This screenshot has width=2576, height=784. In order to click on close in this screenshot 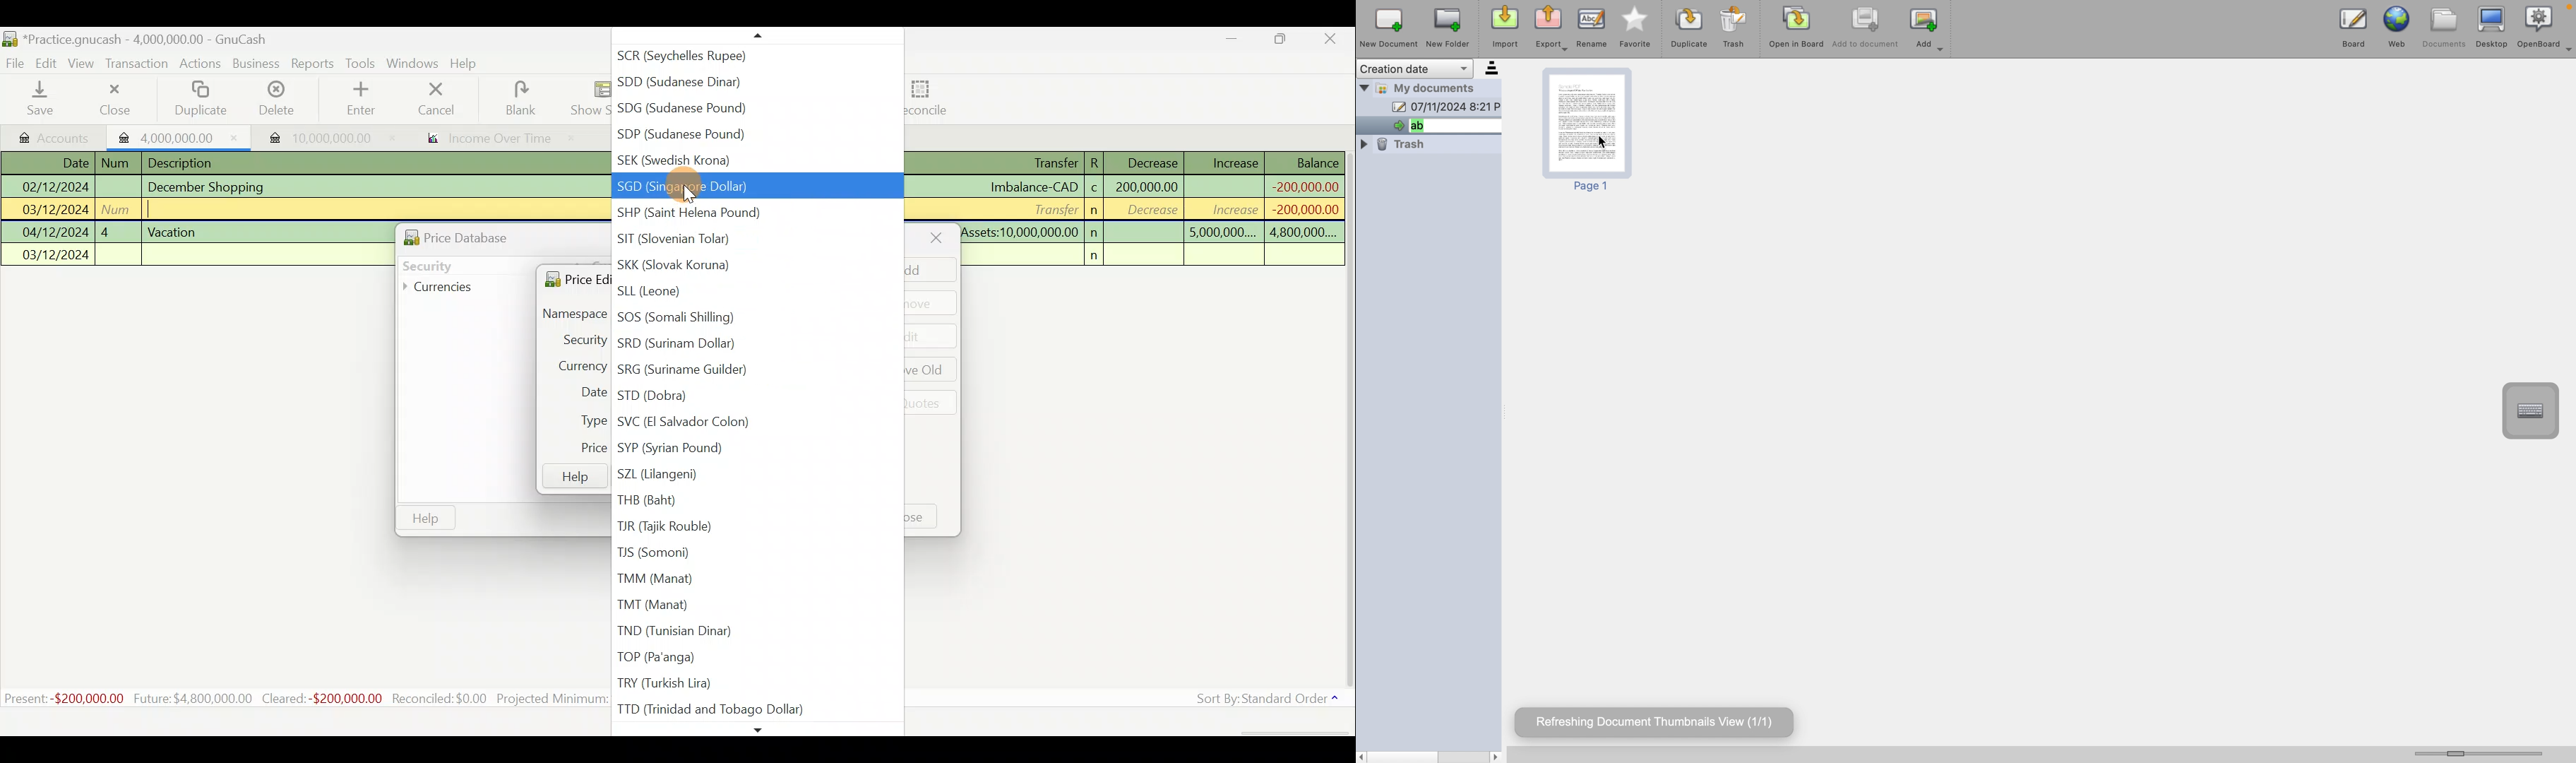, I will do `click(936, 237)`.